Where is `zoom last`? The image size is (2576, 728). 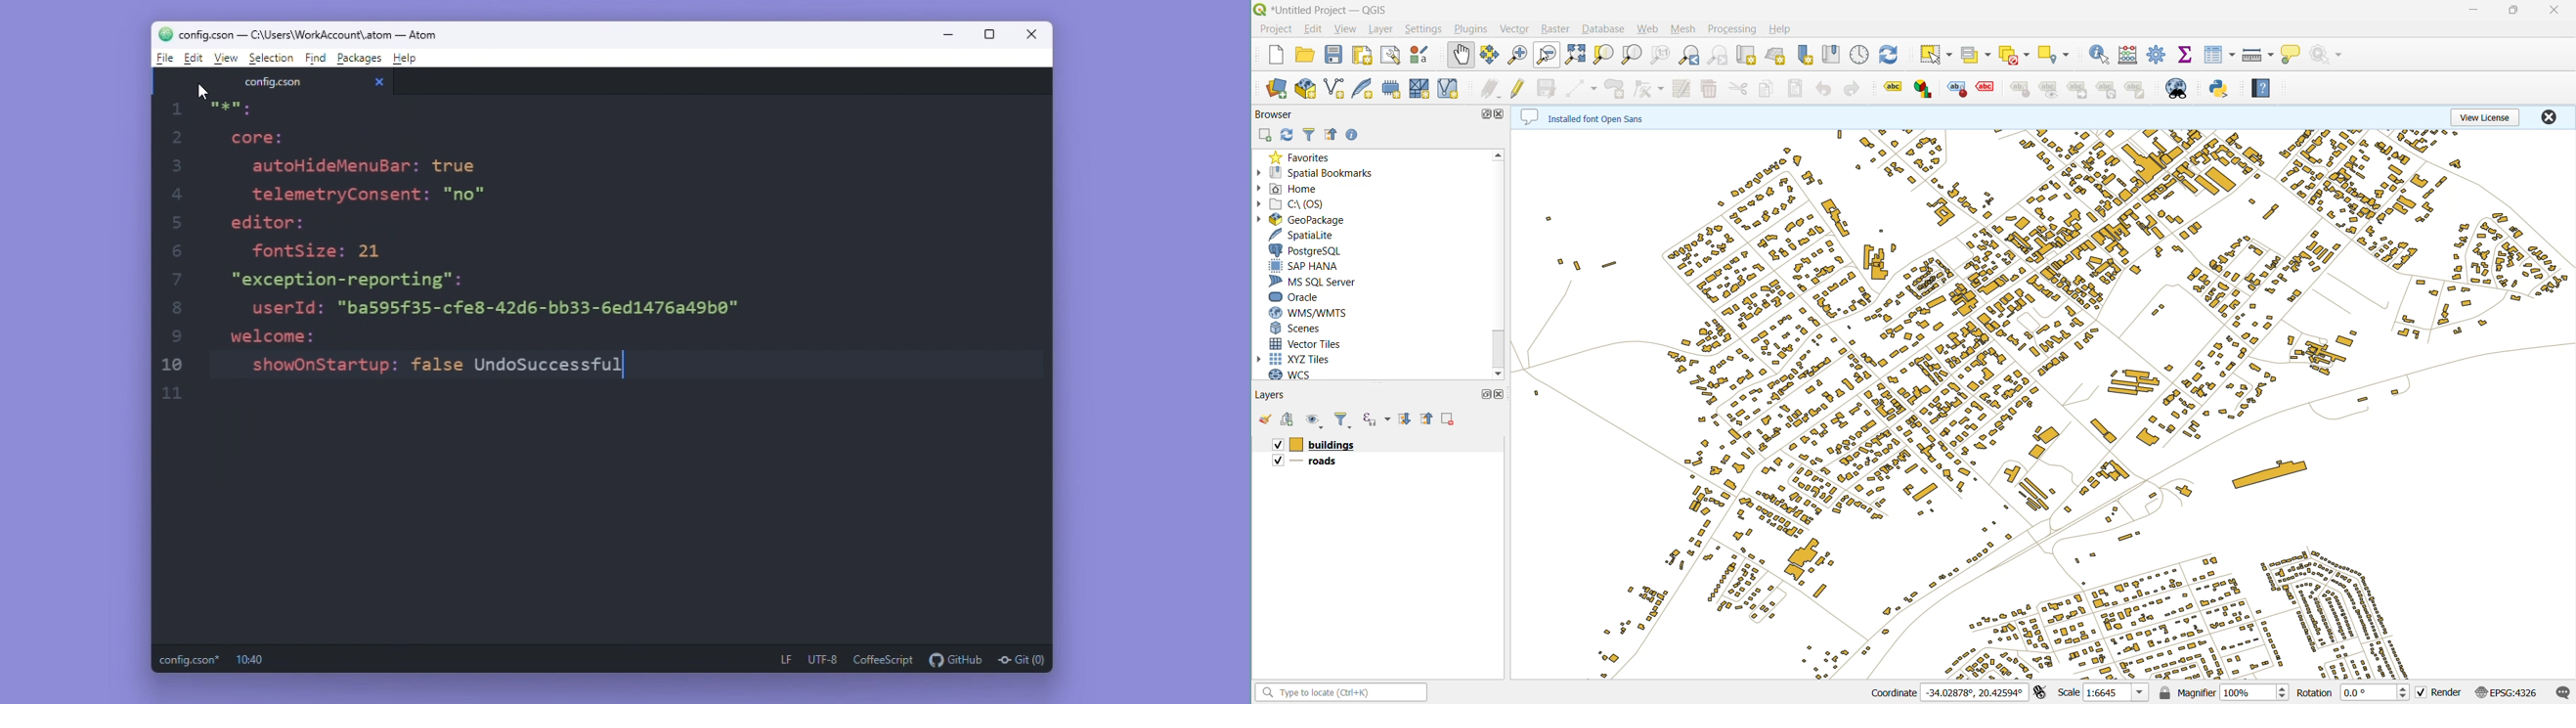
zoom last is located at coordinates (1694, 55).